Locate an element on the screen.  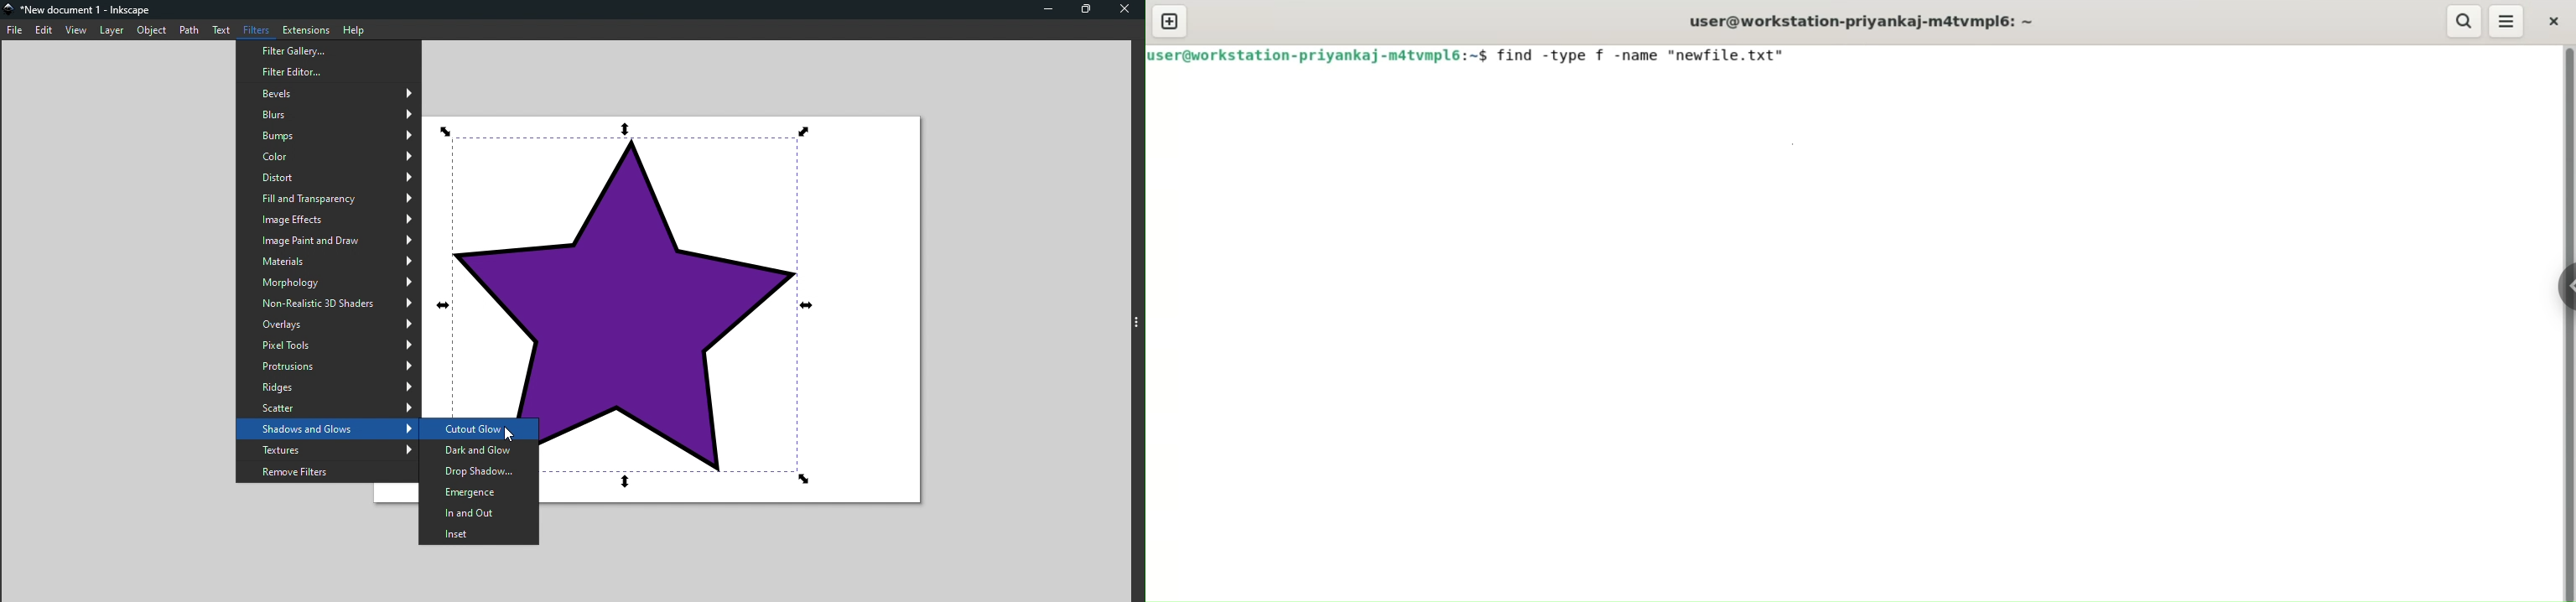
Maximize is located at coordinates (1091, 8).